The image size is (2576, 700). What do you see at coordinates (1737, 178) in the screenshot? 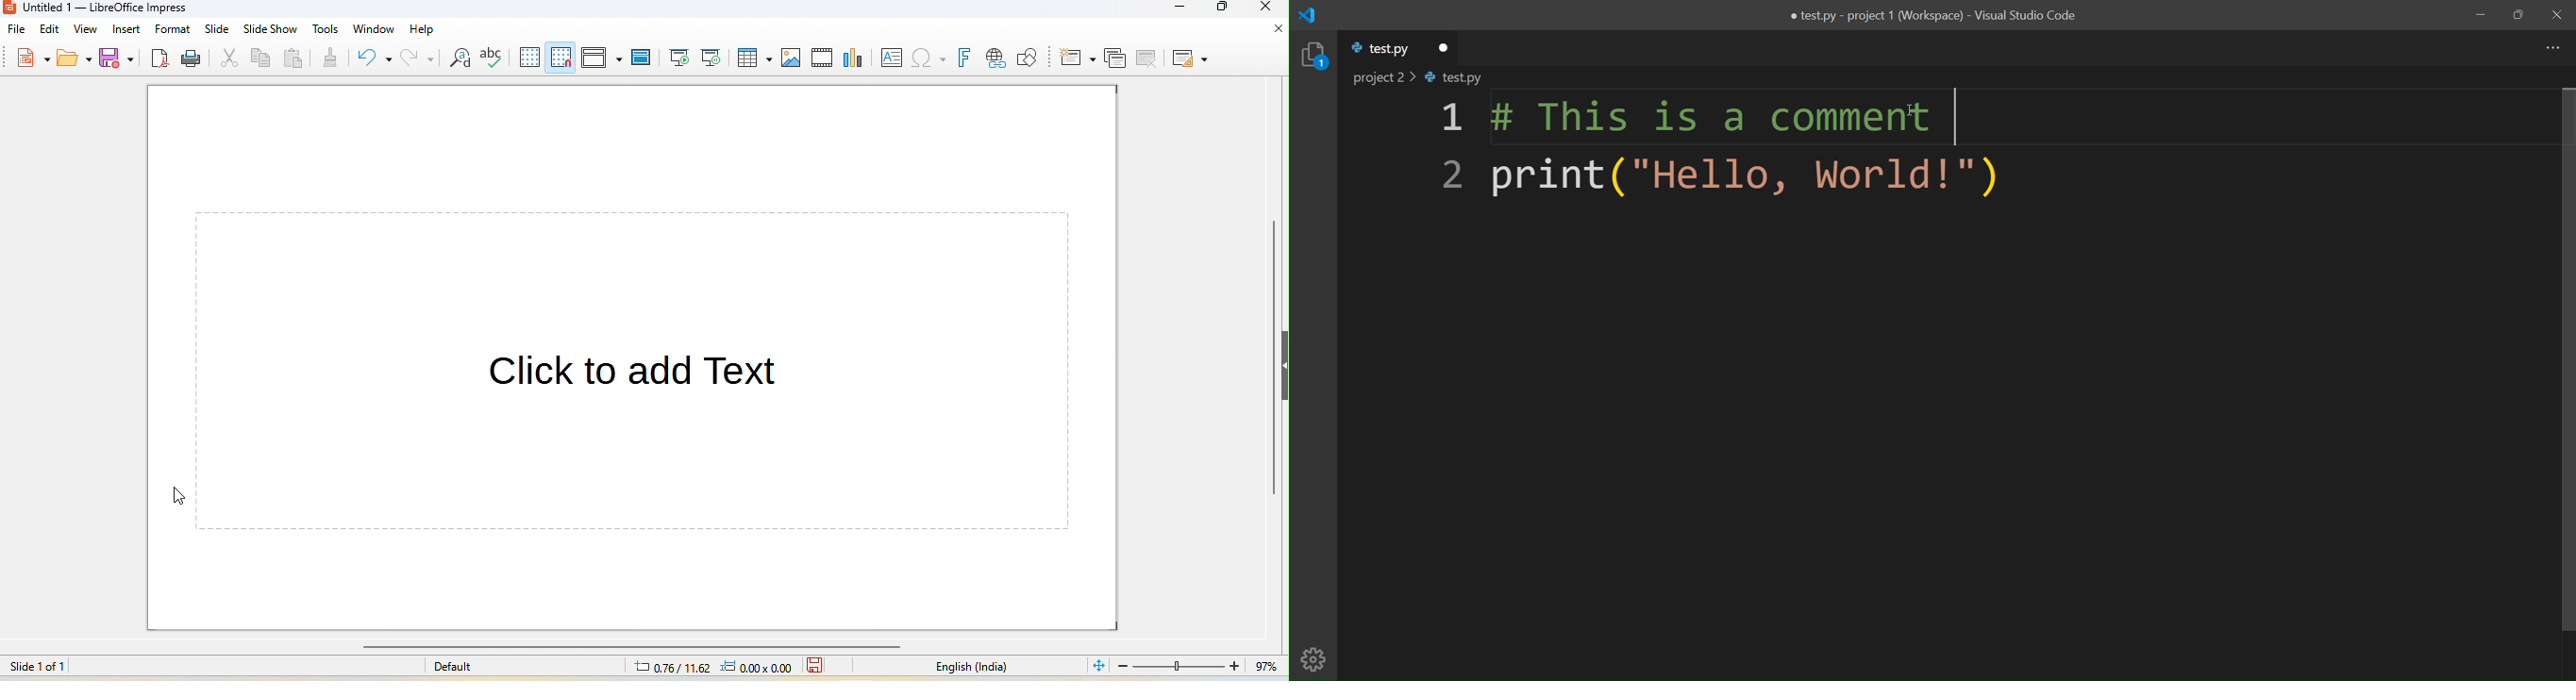
I see `code` at bounding box center [1737, 178].